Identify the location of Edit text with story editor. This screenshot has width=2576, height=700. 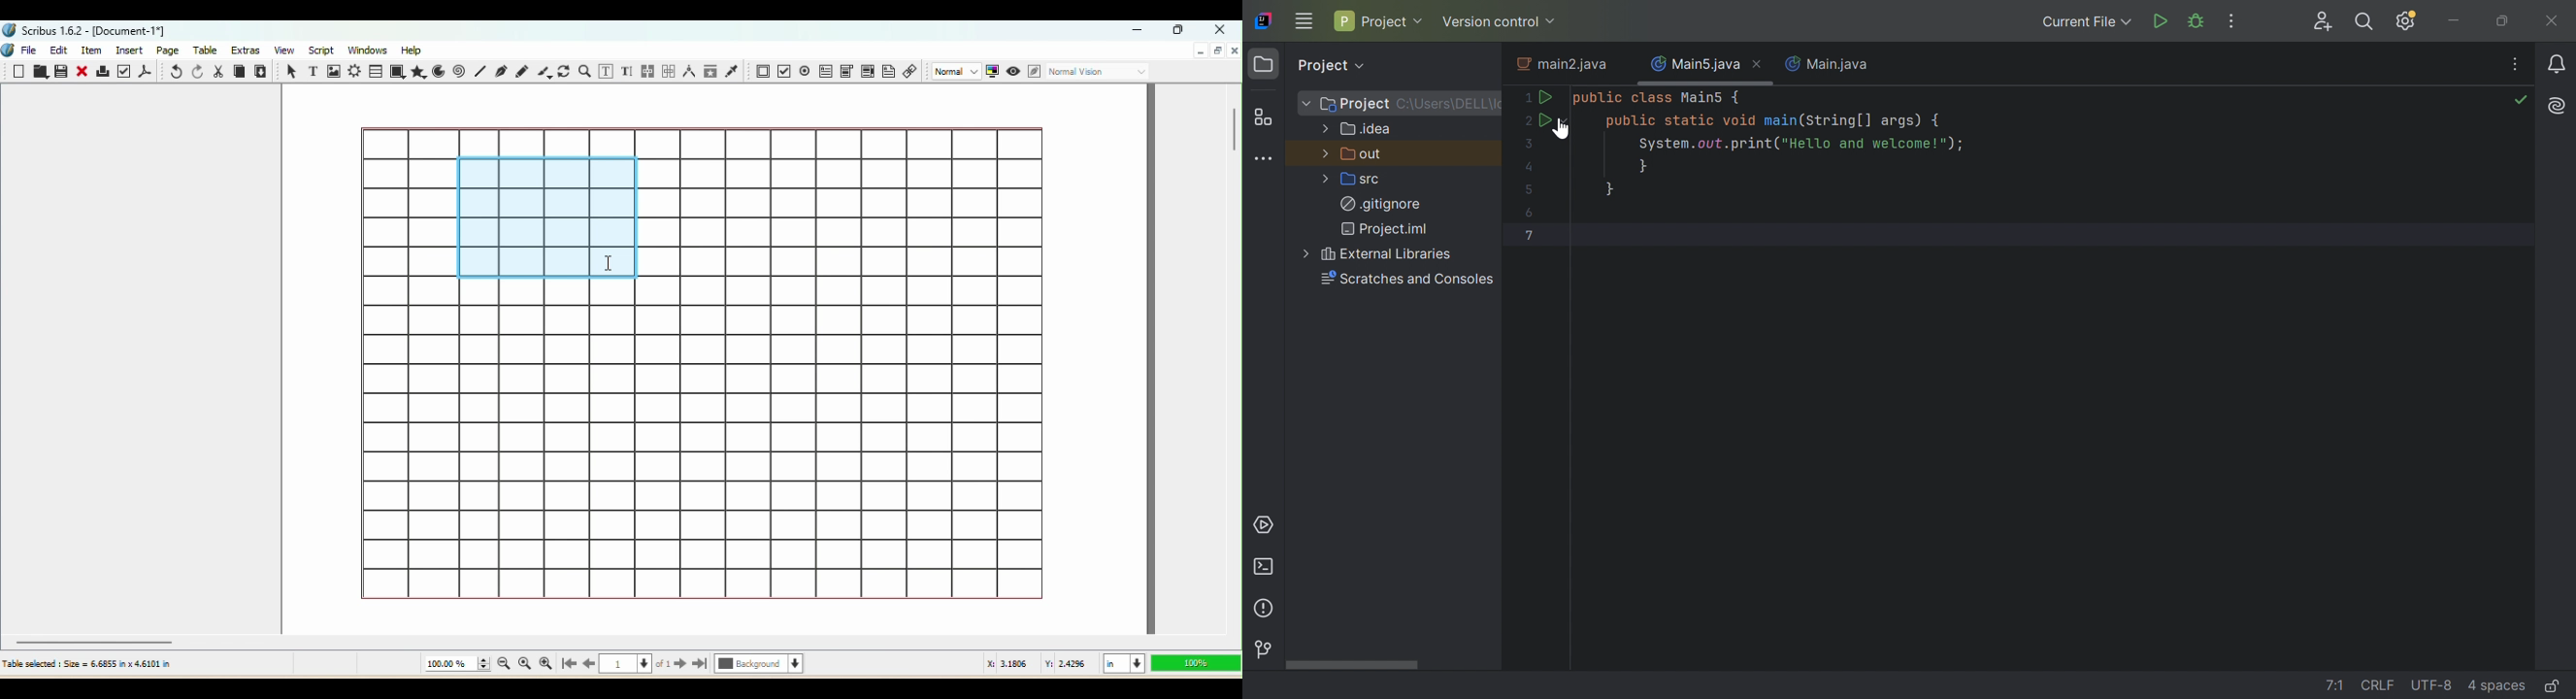
(628, 71).